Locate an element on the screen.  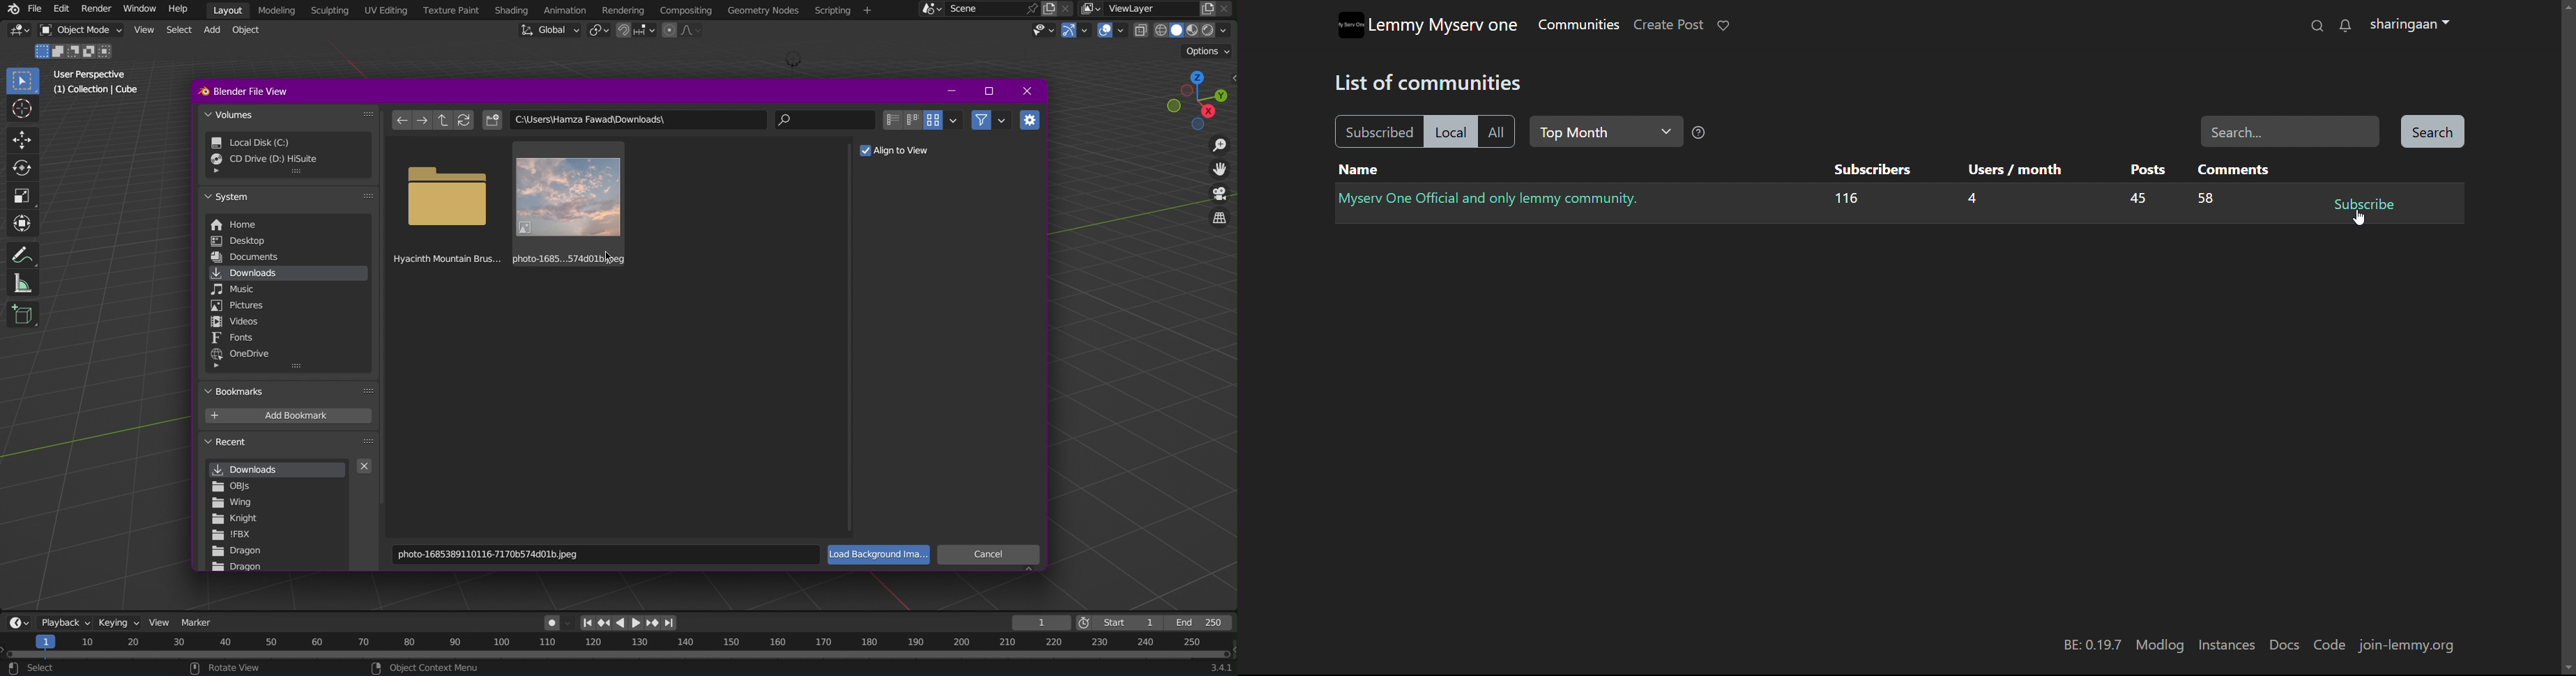
Music is located at coordinates (237, 289).